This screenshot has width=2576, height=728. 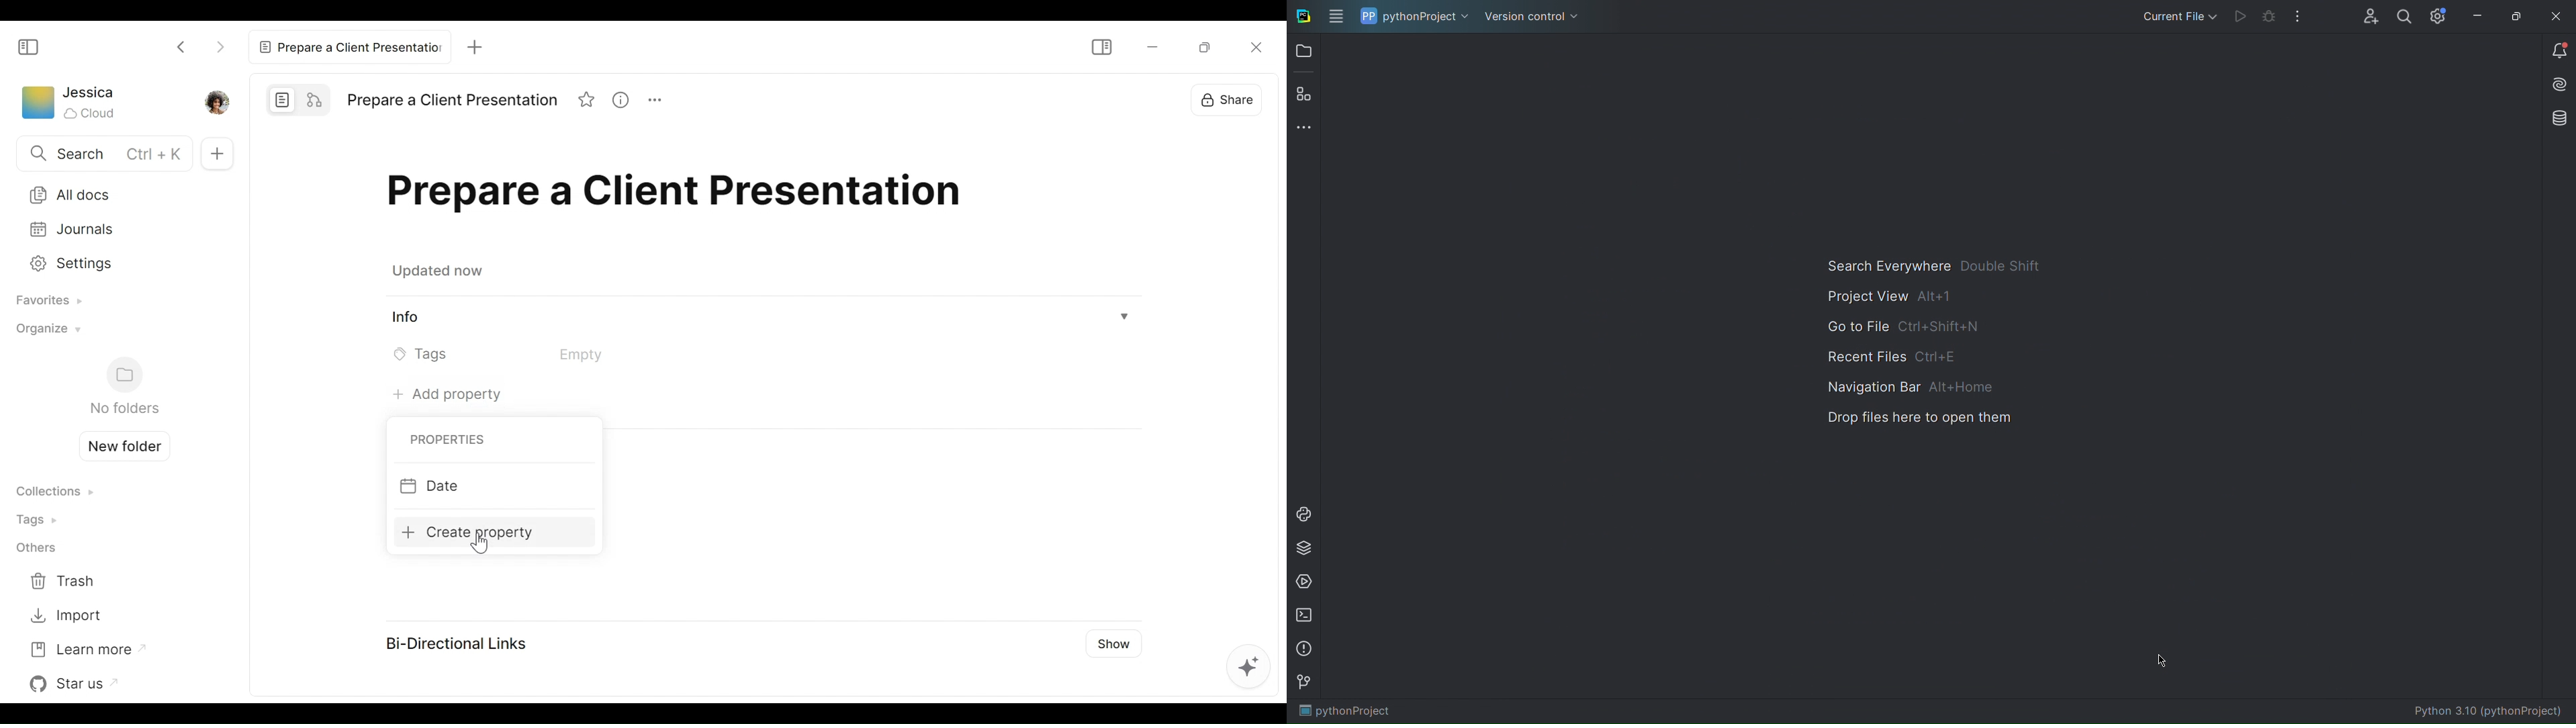 What do you see at coordinates (2488, 709) in the screenshot?
I see `Python 3.10 (pythonProject)` at bounding box center [2488, 709].